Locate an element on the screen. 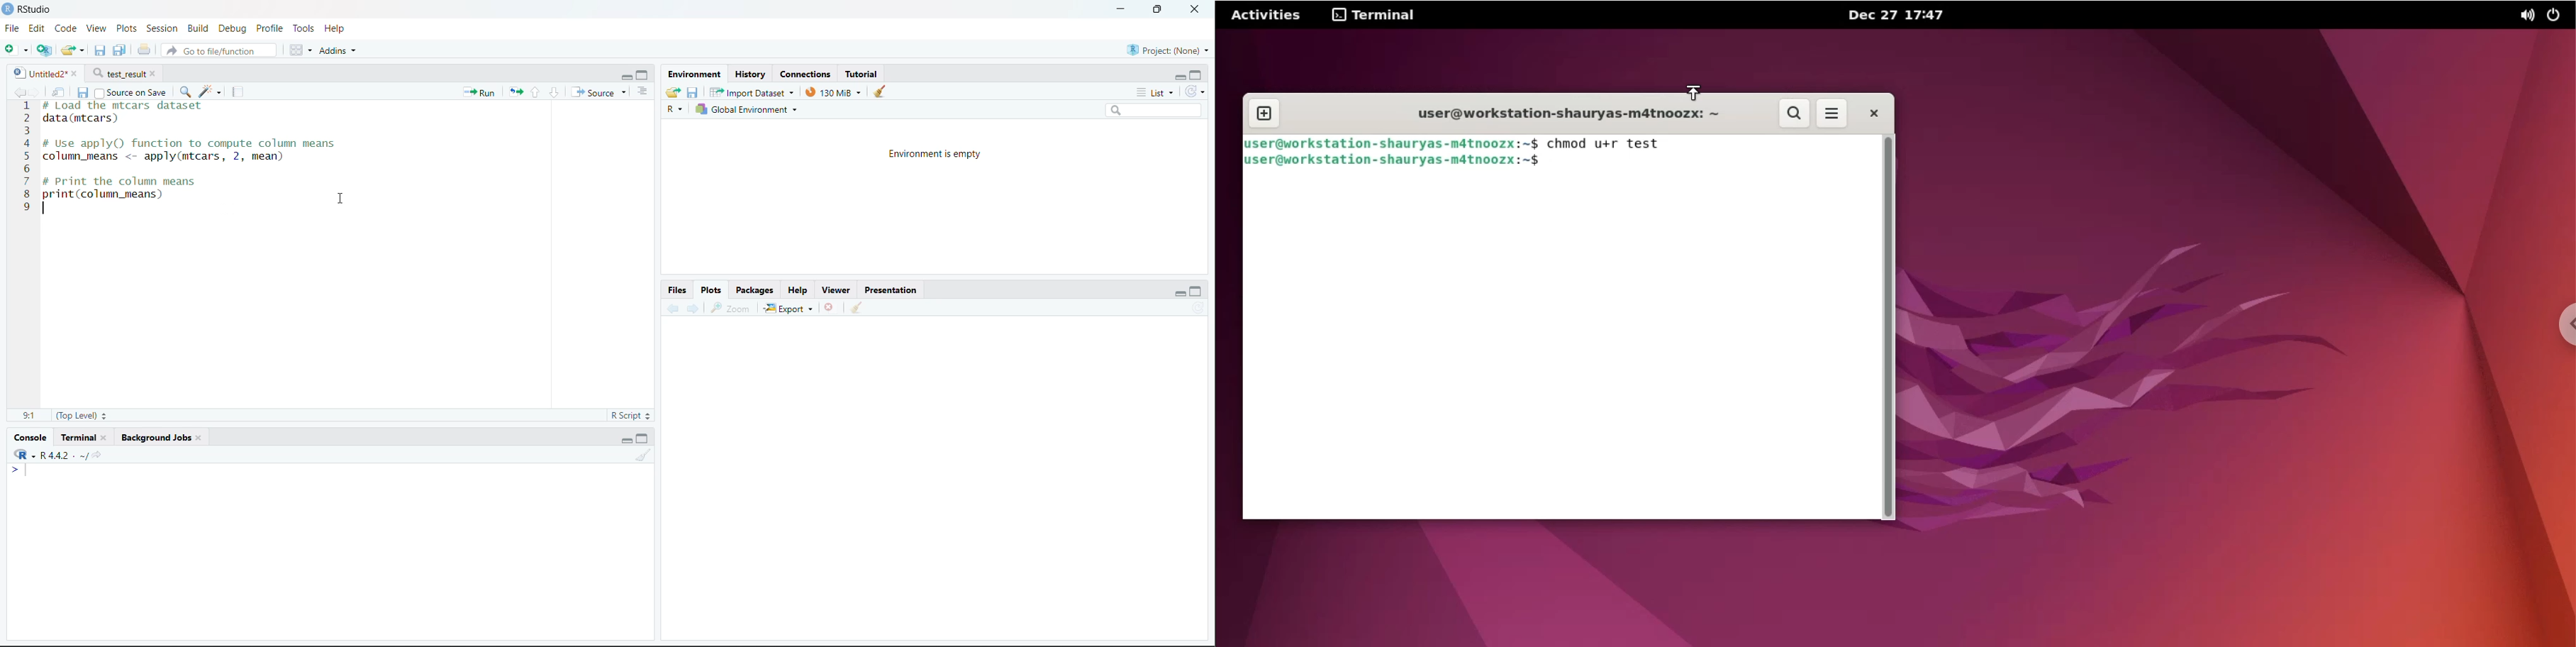 The height and width of the screenshot is (672, 2576). Edit is located at coordinates (34, 27).